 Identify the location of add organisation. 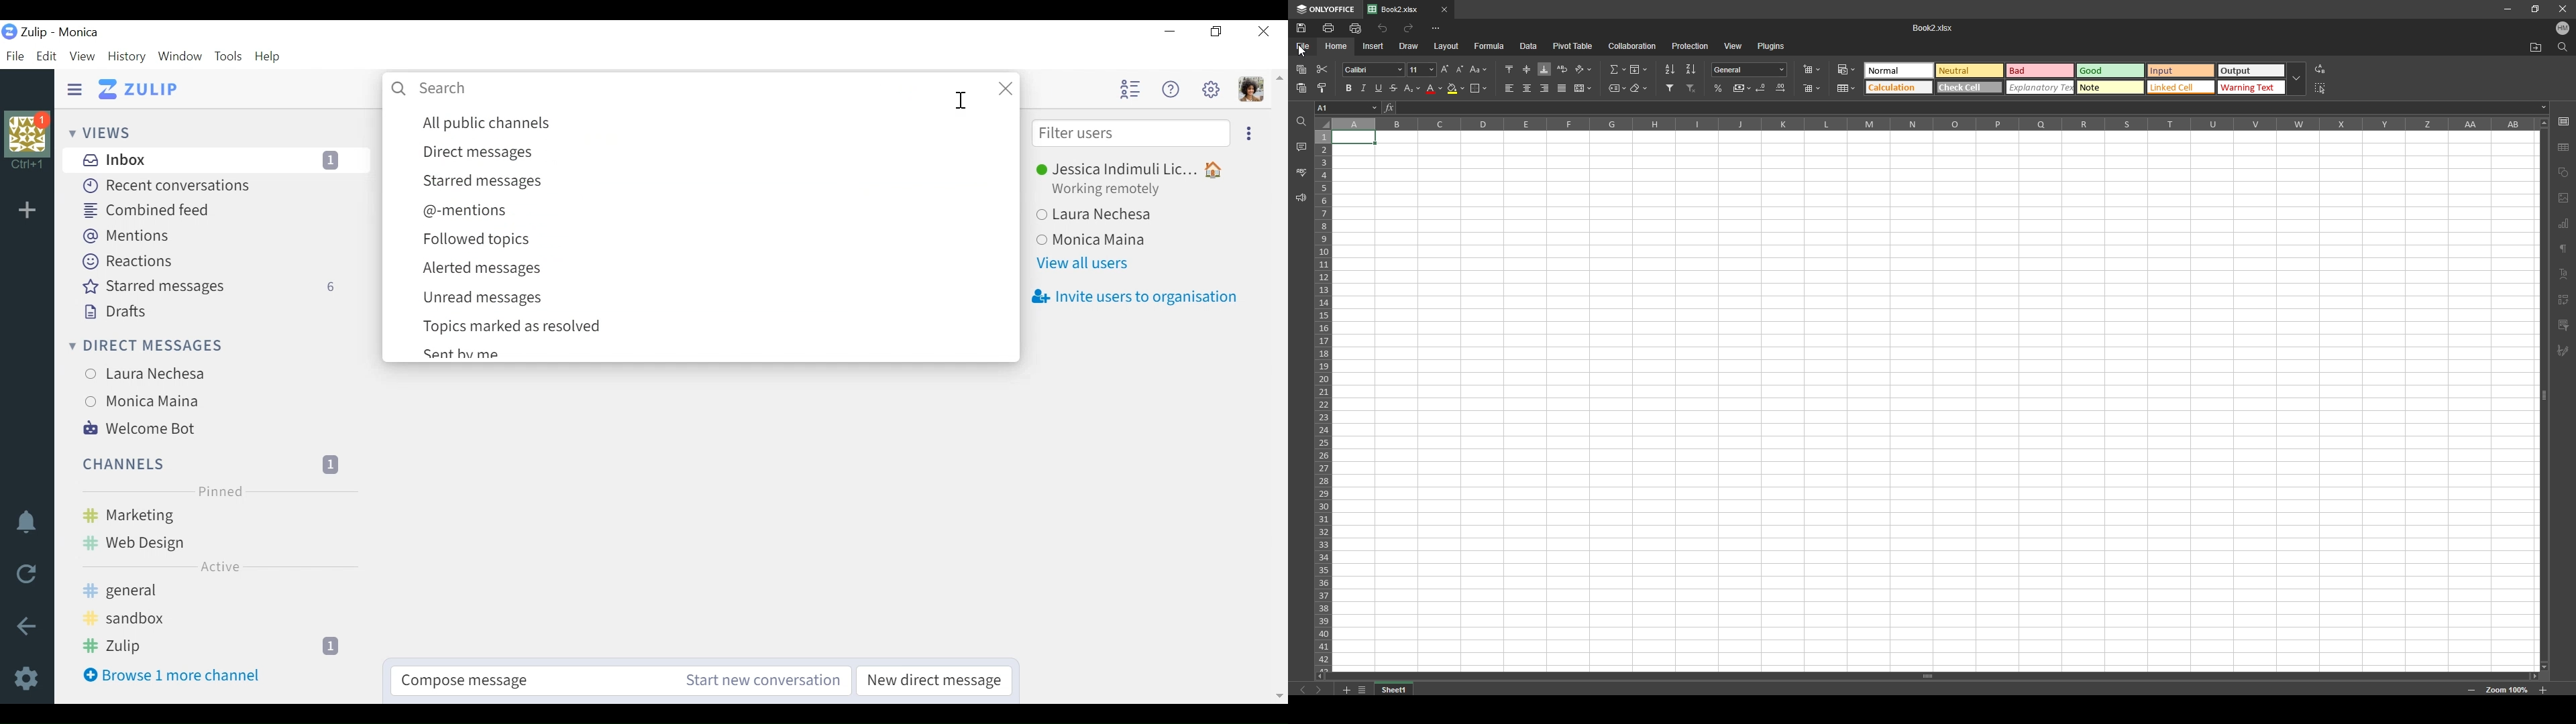
(31, 215).